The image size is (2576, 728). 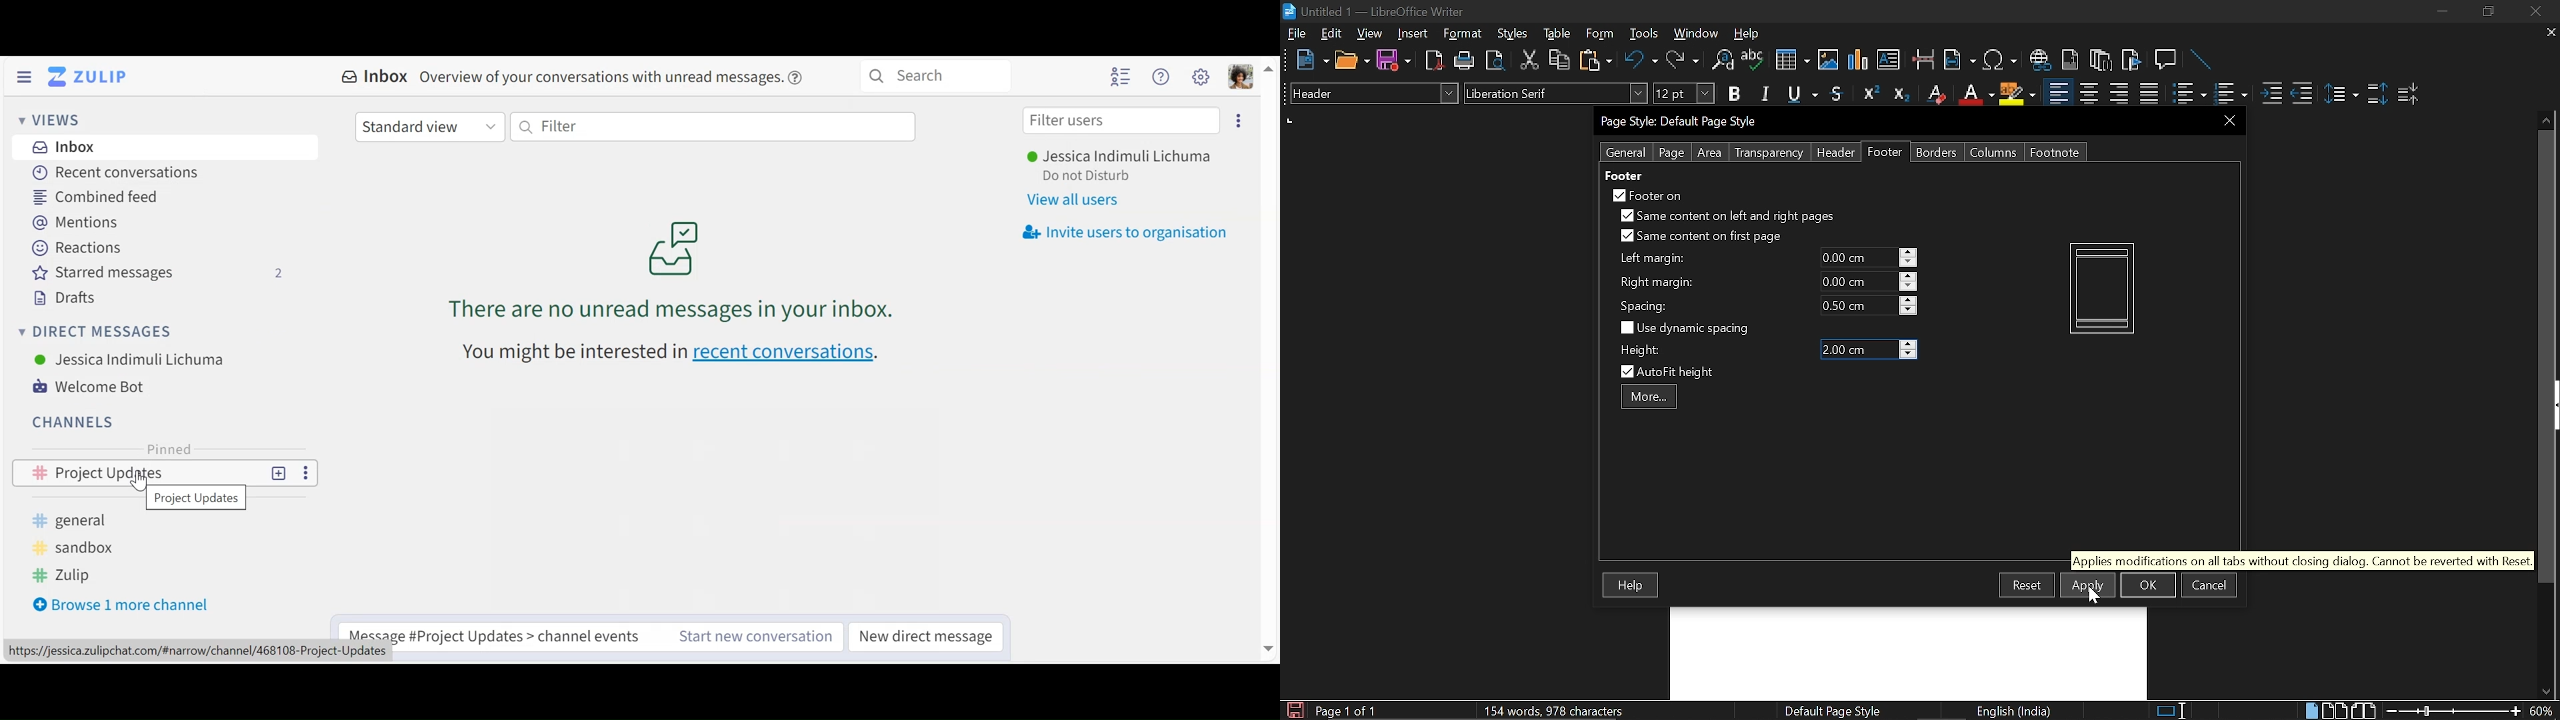 I want to click on Username, so click(x=1117, y=158).